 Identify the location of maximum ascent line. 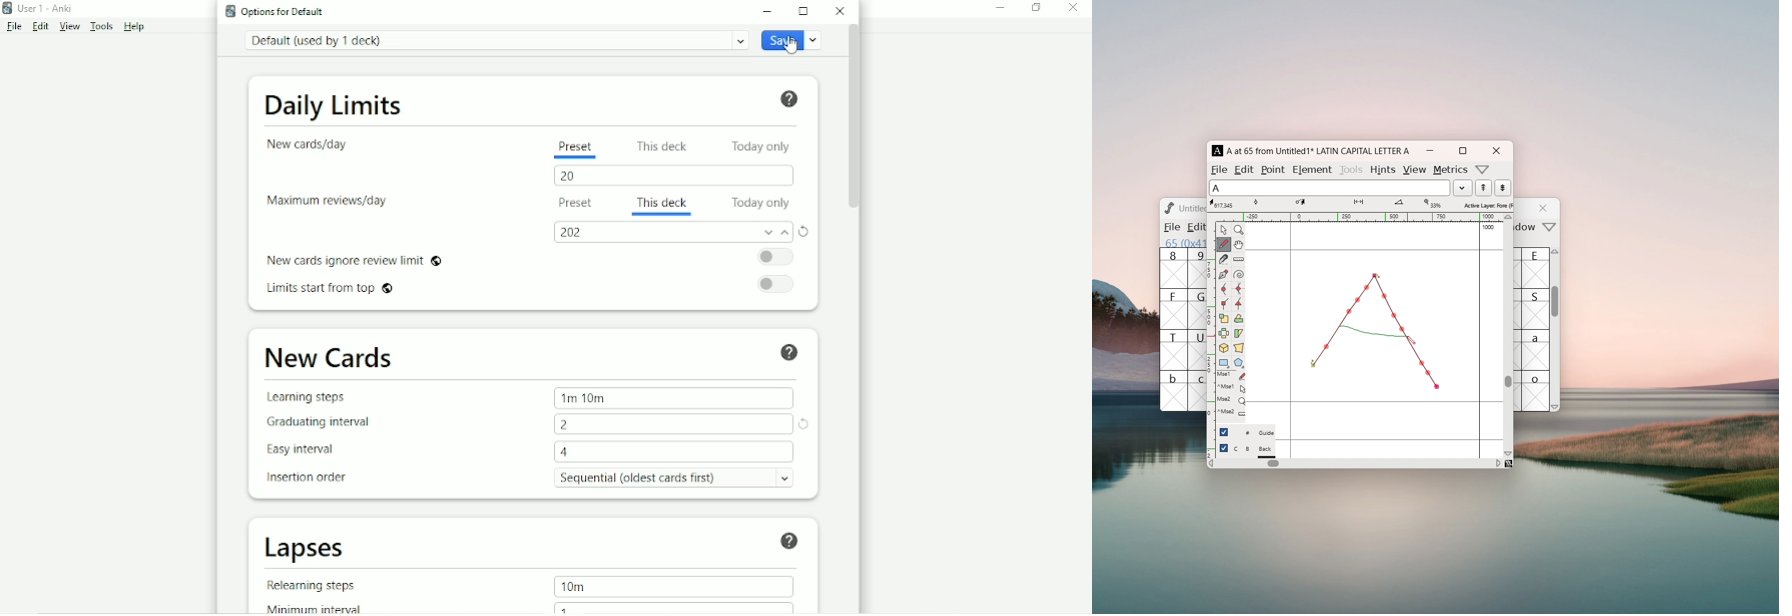
(1375, 250).